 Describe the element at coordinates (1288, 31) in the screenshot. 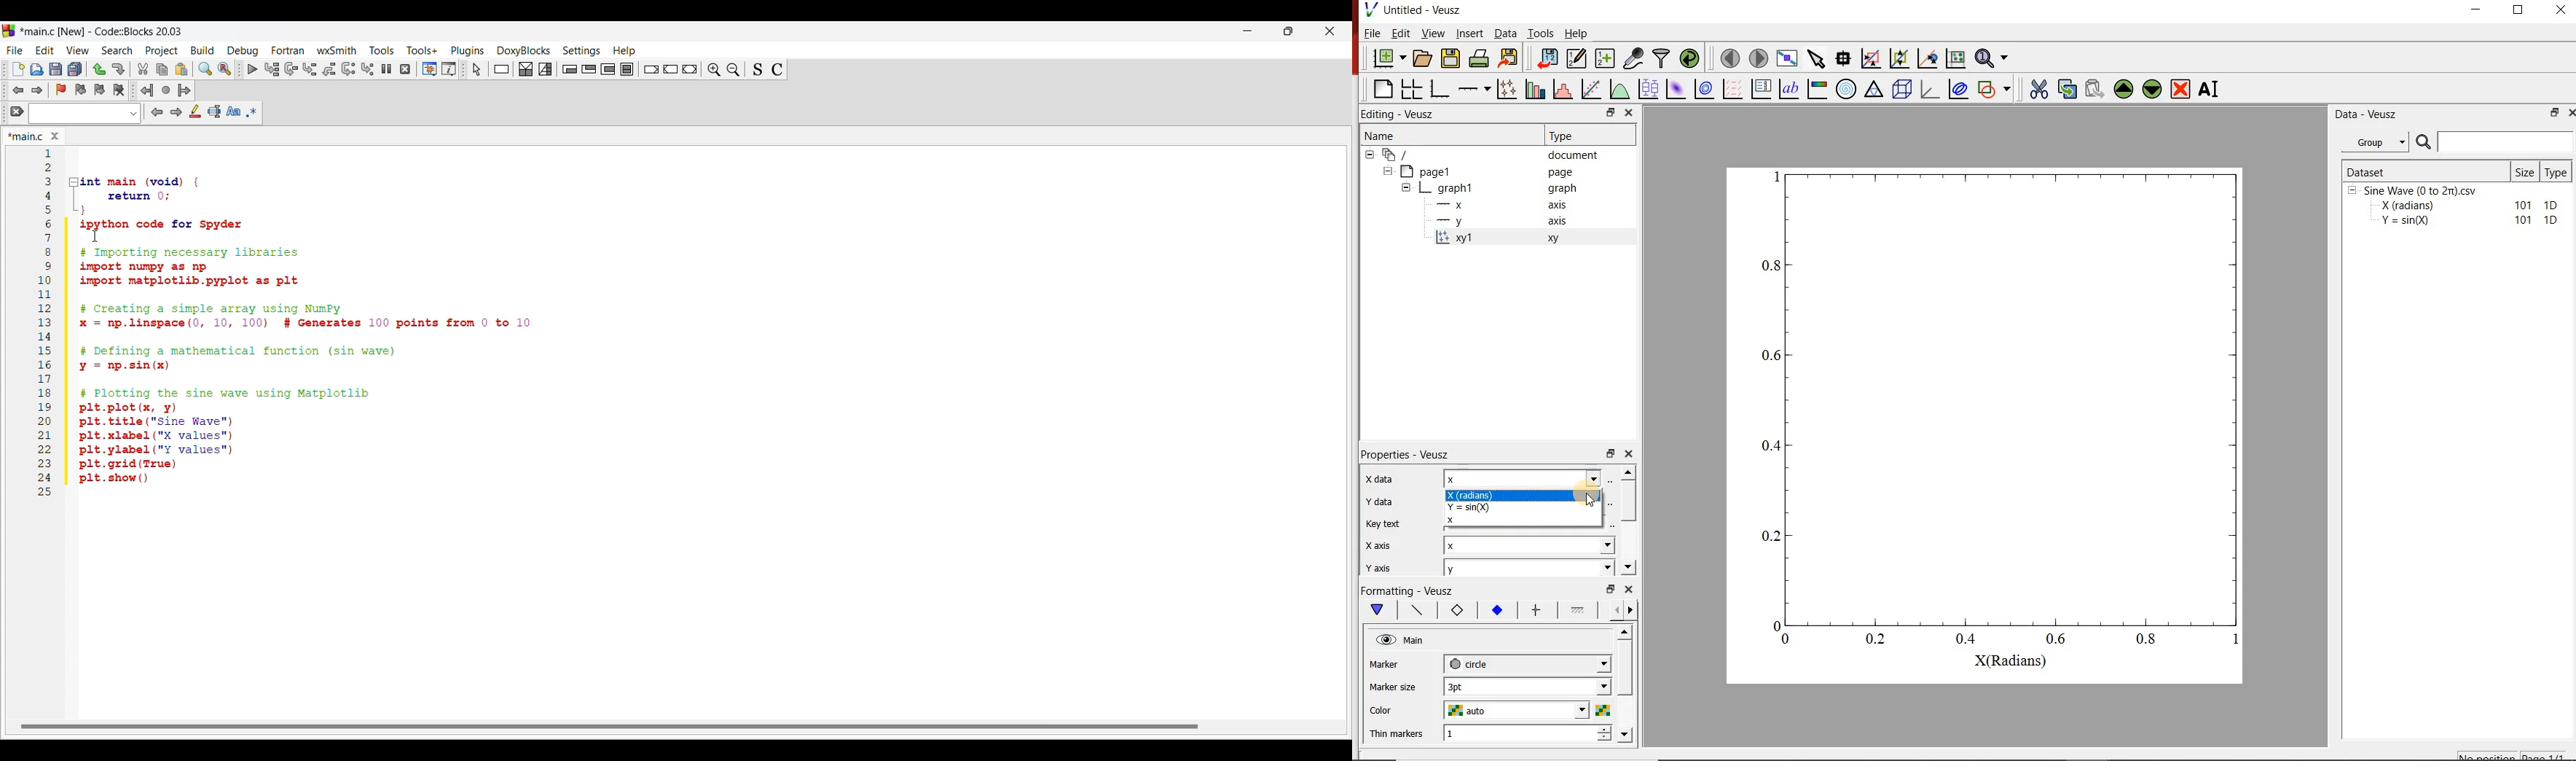

I see `Show in smaller tab` at that location.